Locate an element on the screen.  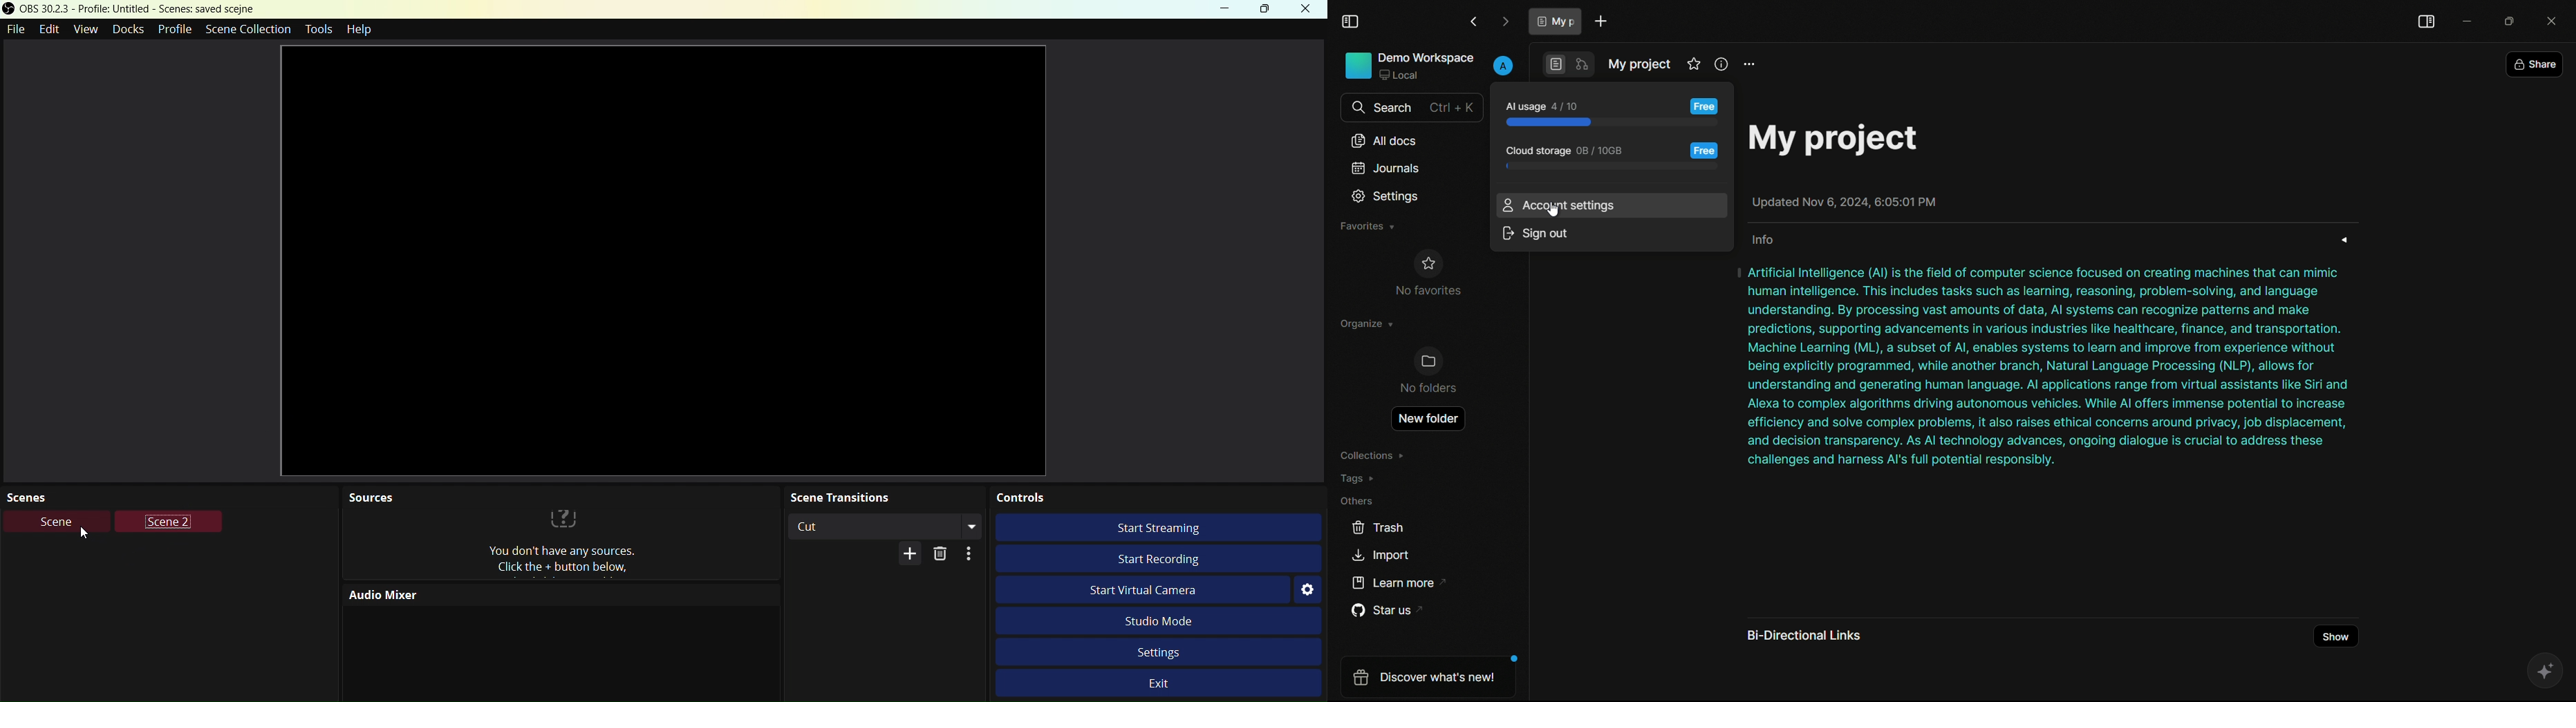
Edit is located at coordinates (52, 30).